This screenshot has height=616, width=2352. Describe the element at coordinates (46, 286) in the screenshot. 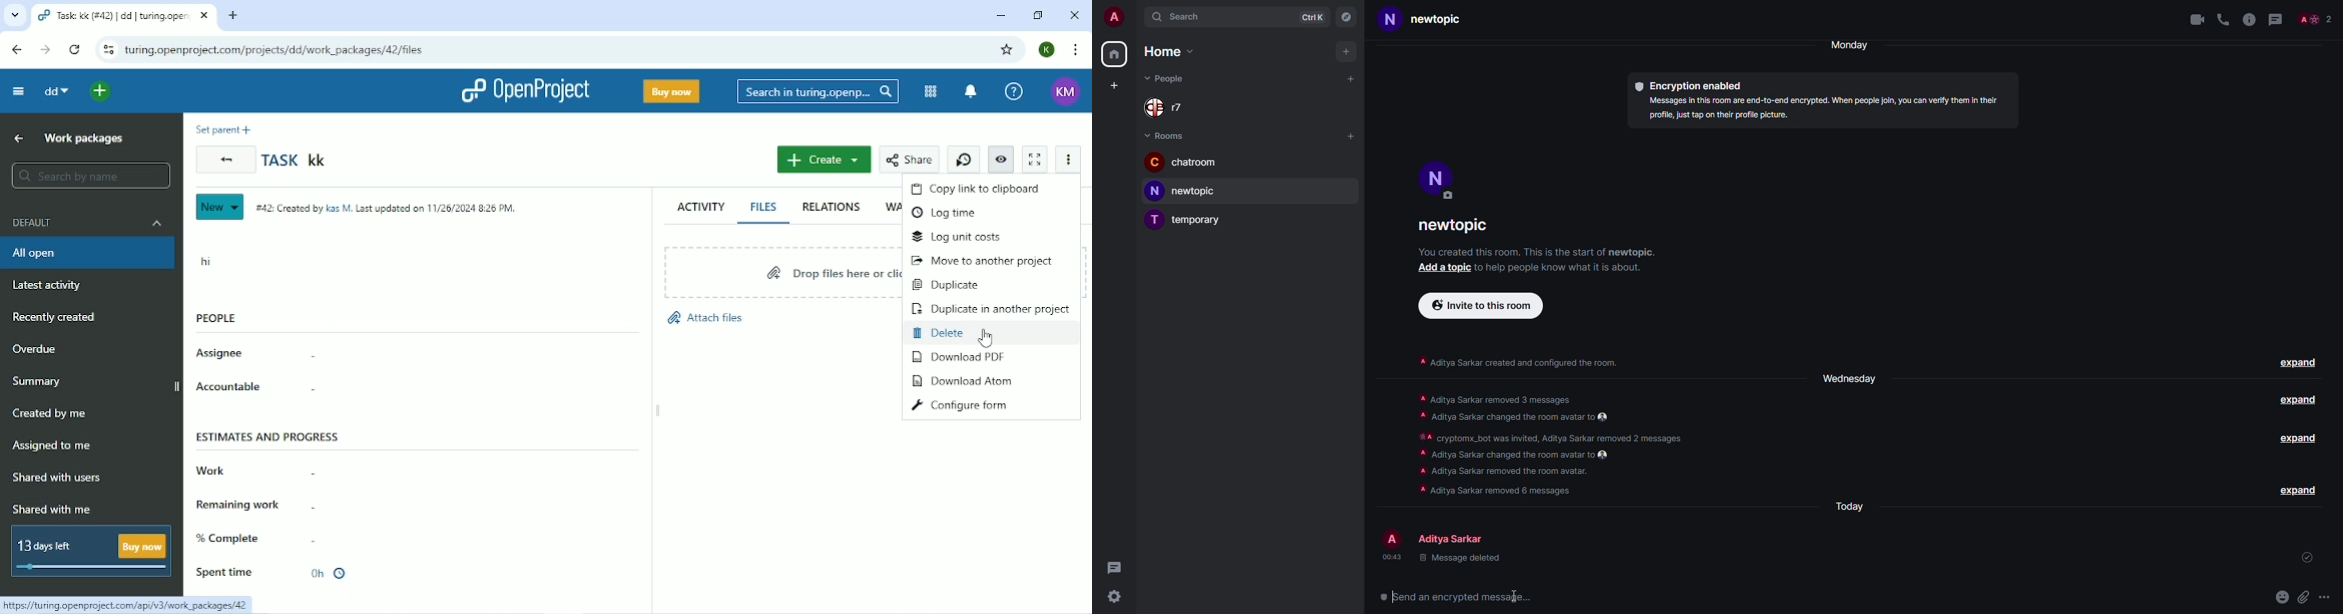

I see `Latest activity` at that location.